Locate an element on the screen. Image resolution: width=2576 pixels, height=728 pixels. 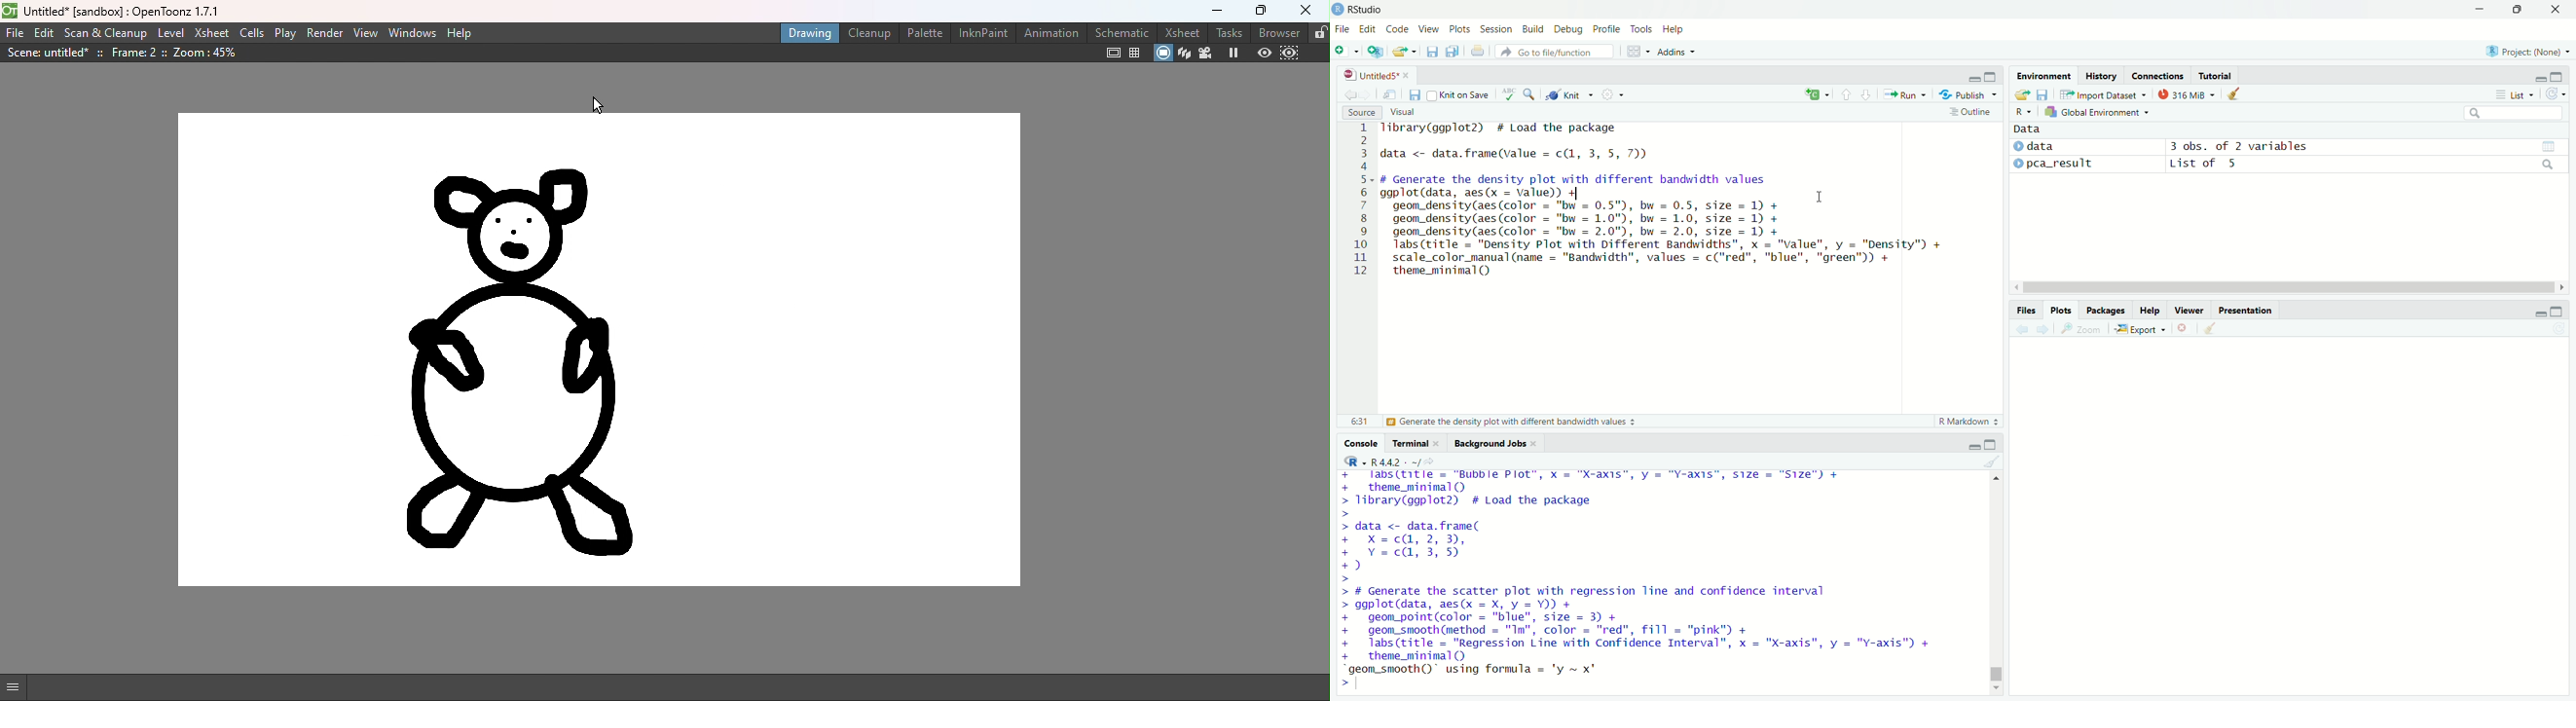
Edit is located at coordinates (1368, 29).